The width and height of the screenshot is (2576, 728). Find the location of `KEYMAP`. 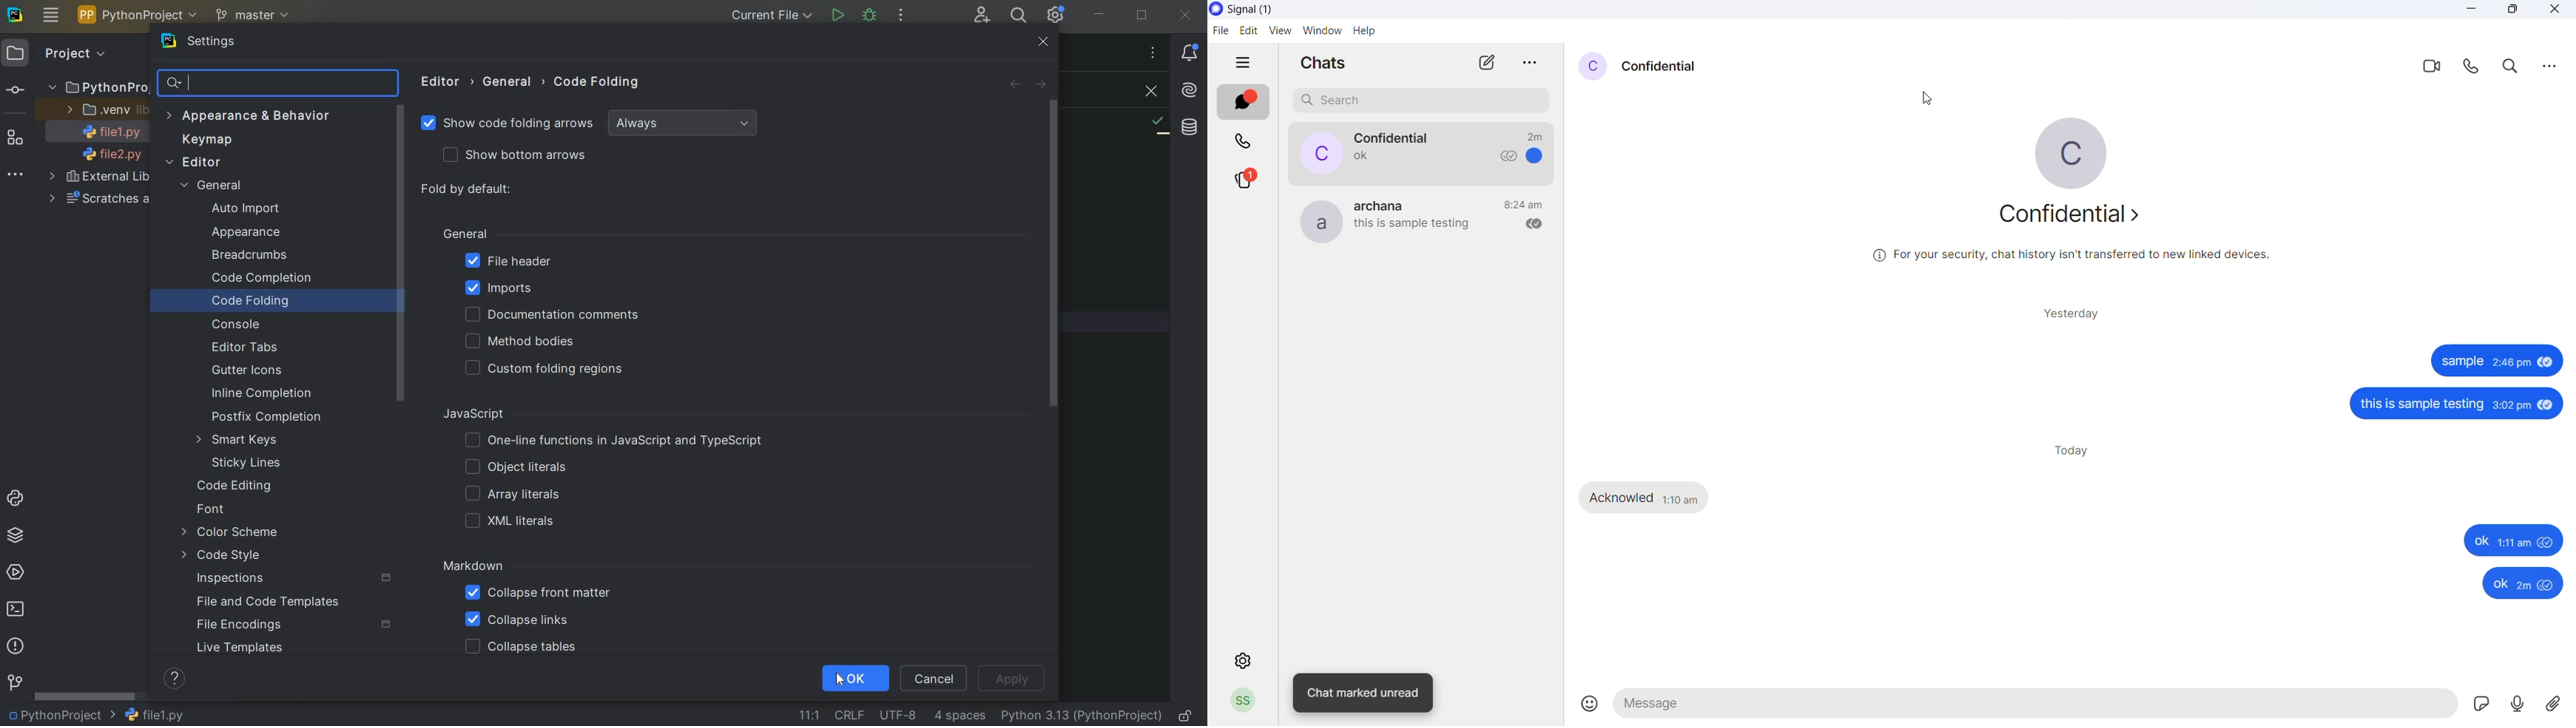

KEYMAP is located at coordinates (212, 140).